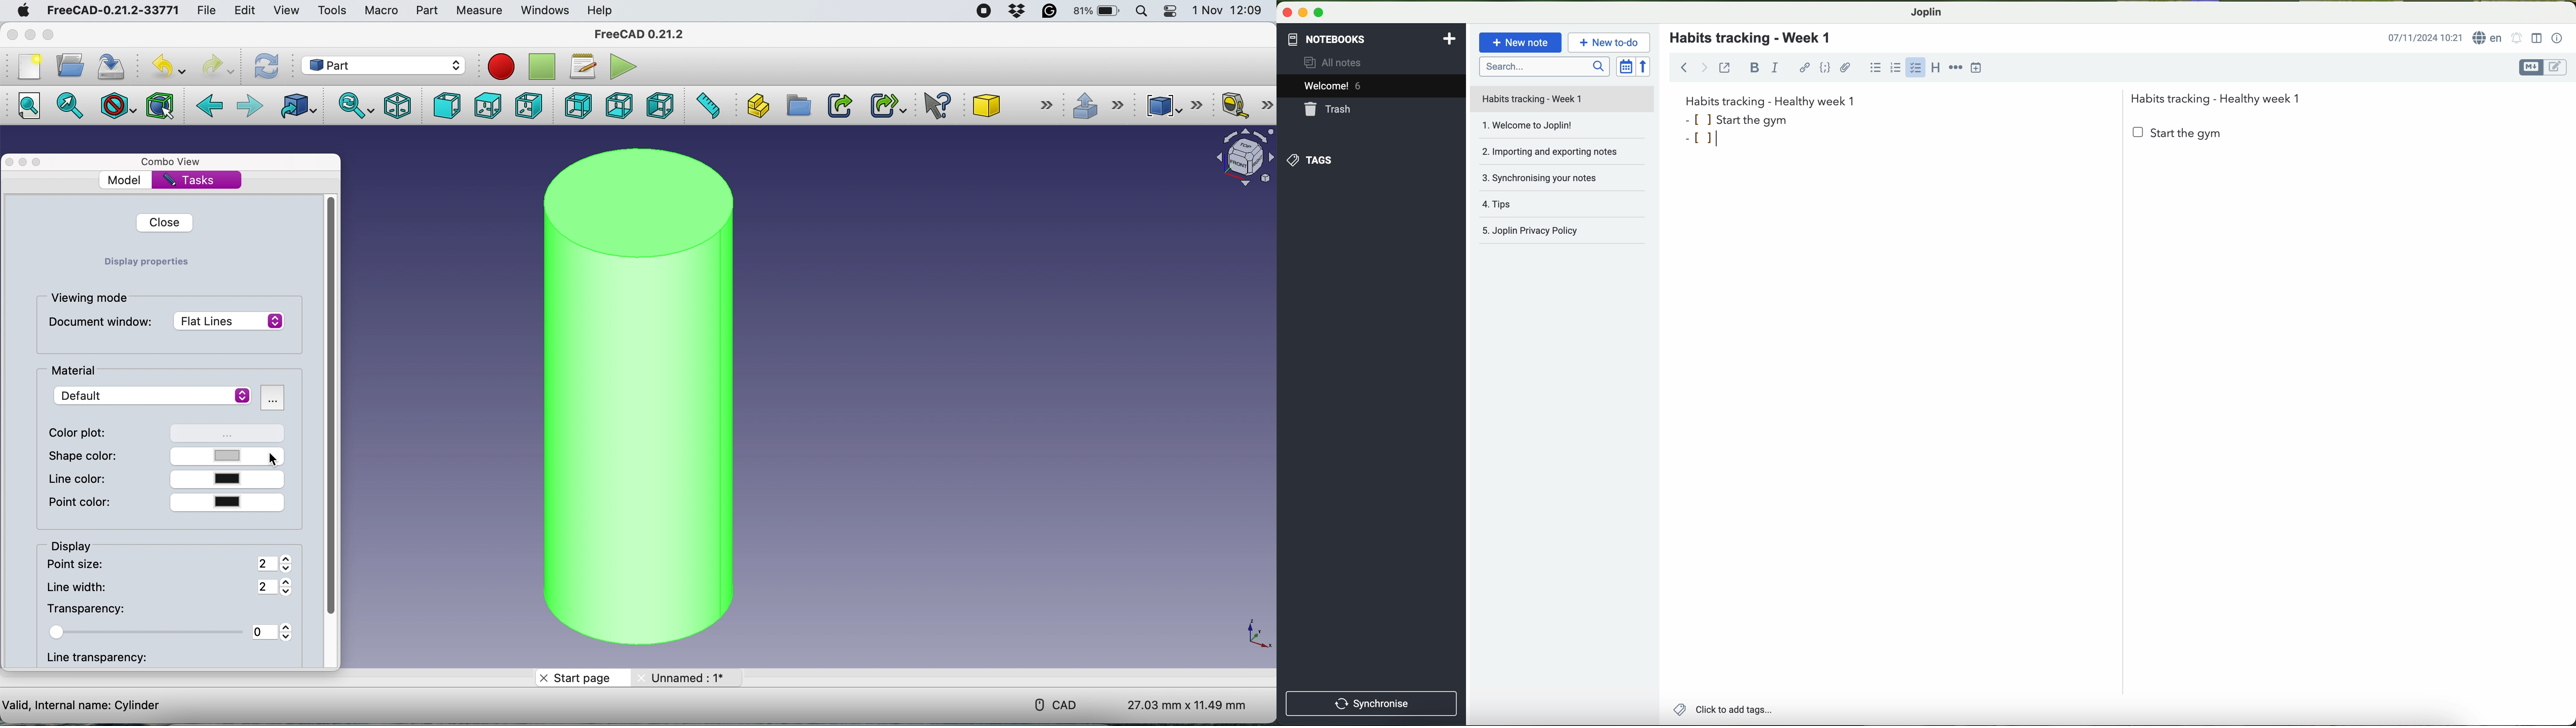 This screenshot has width=2576, height=728. I want to click on compound tools, so click(1173, 105).